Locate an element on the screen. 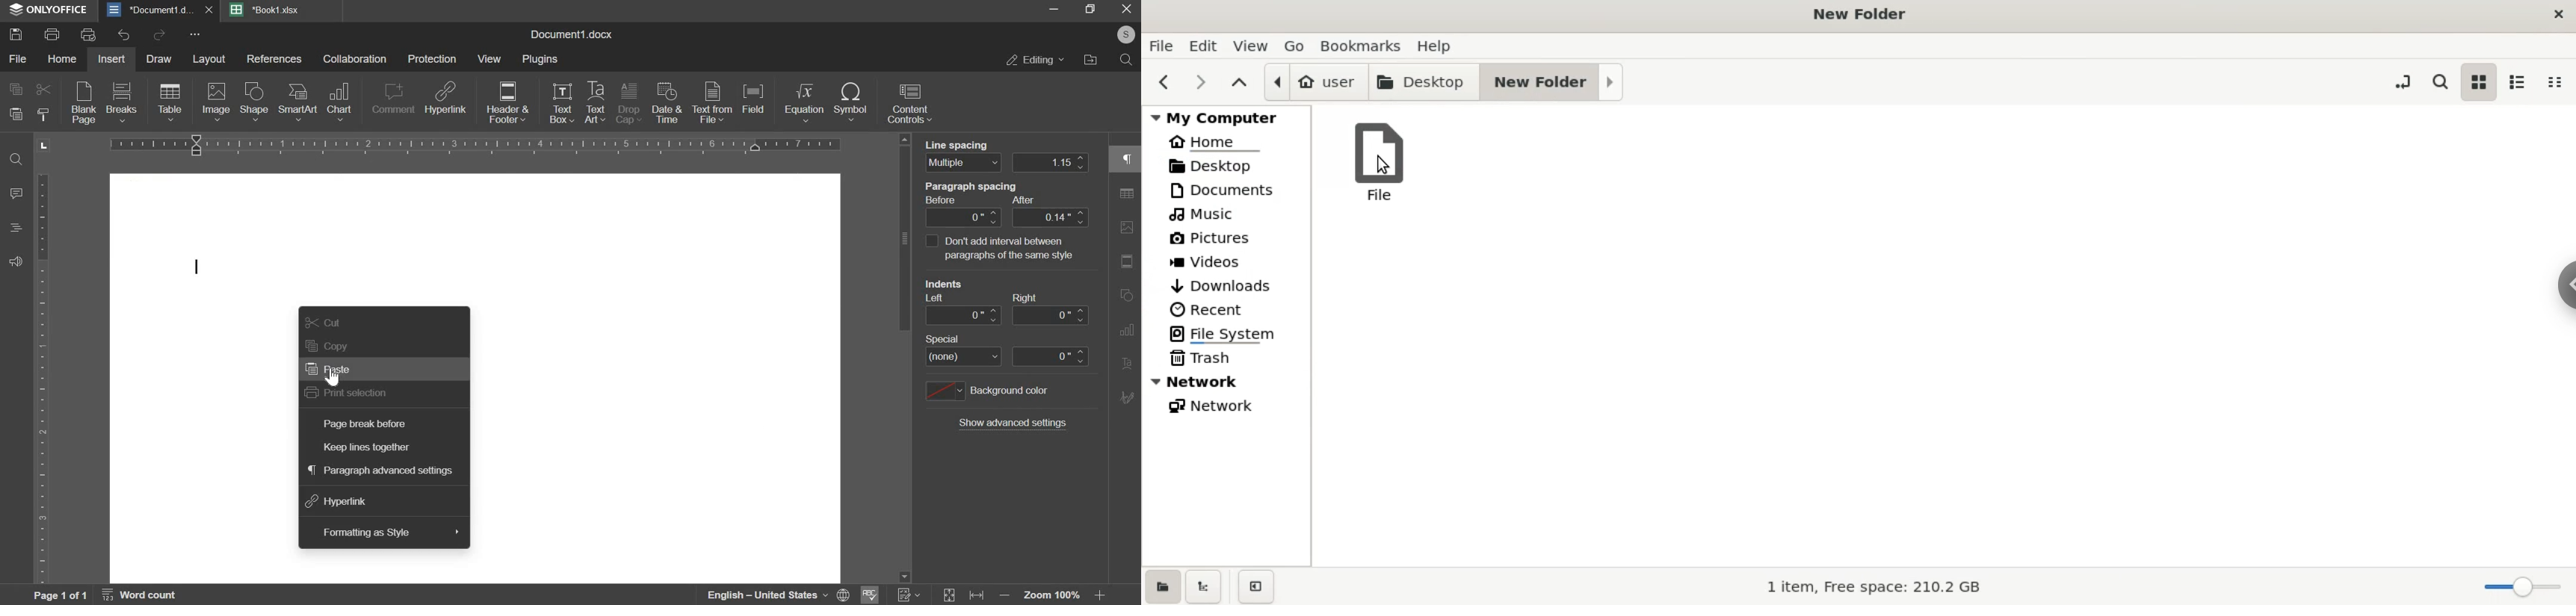  home is located at coordinates (61, 59).